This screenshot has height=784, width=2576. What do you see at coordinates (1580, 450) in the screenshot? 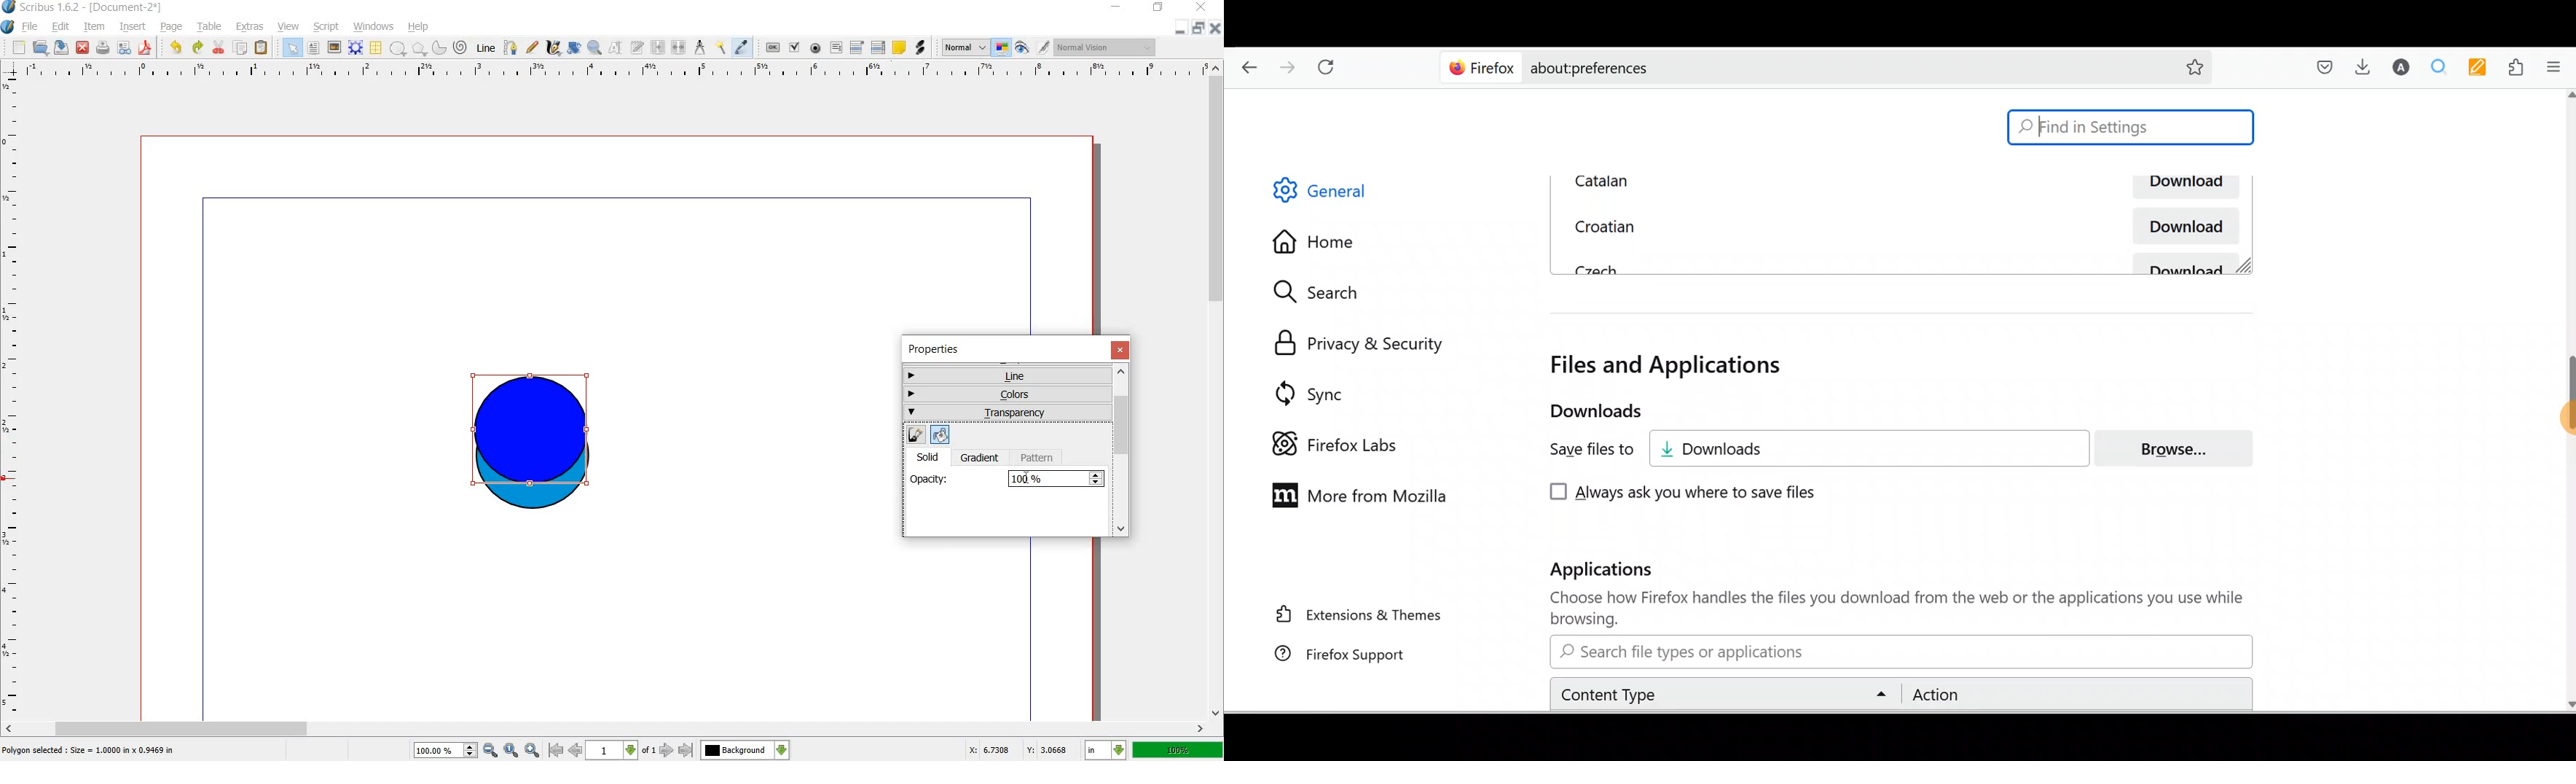
I see `Save files to` at bounding box center [1580, 450].